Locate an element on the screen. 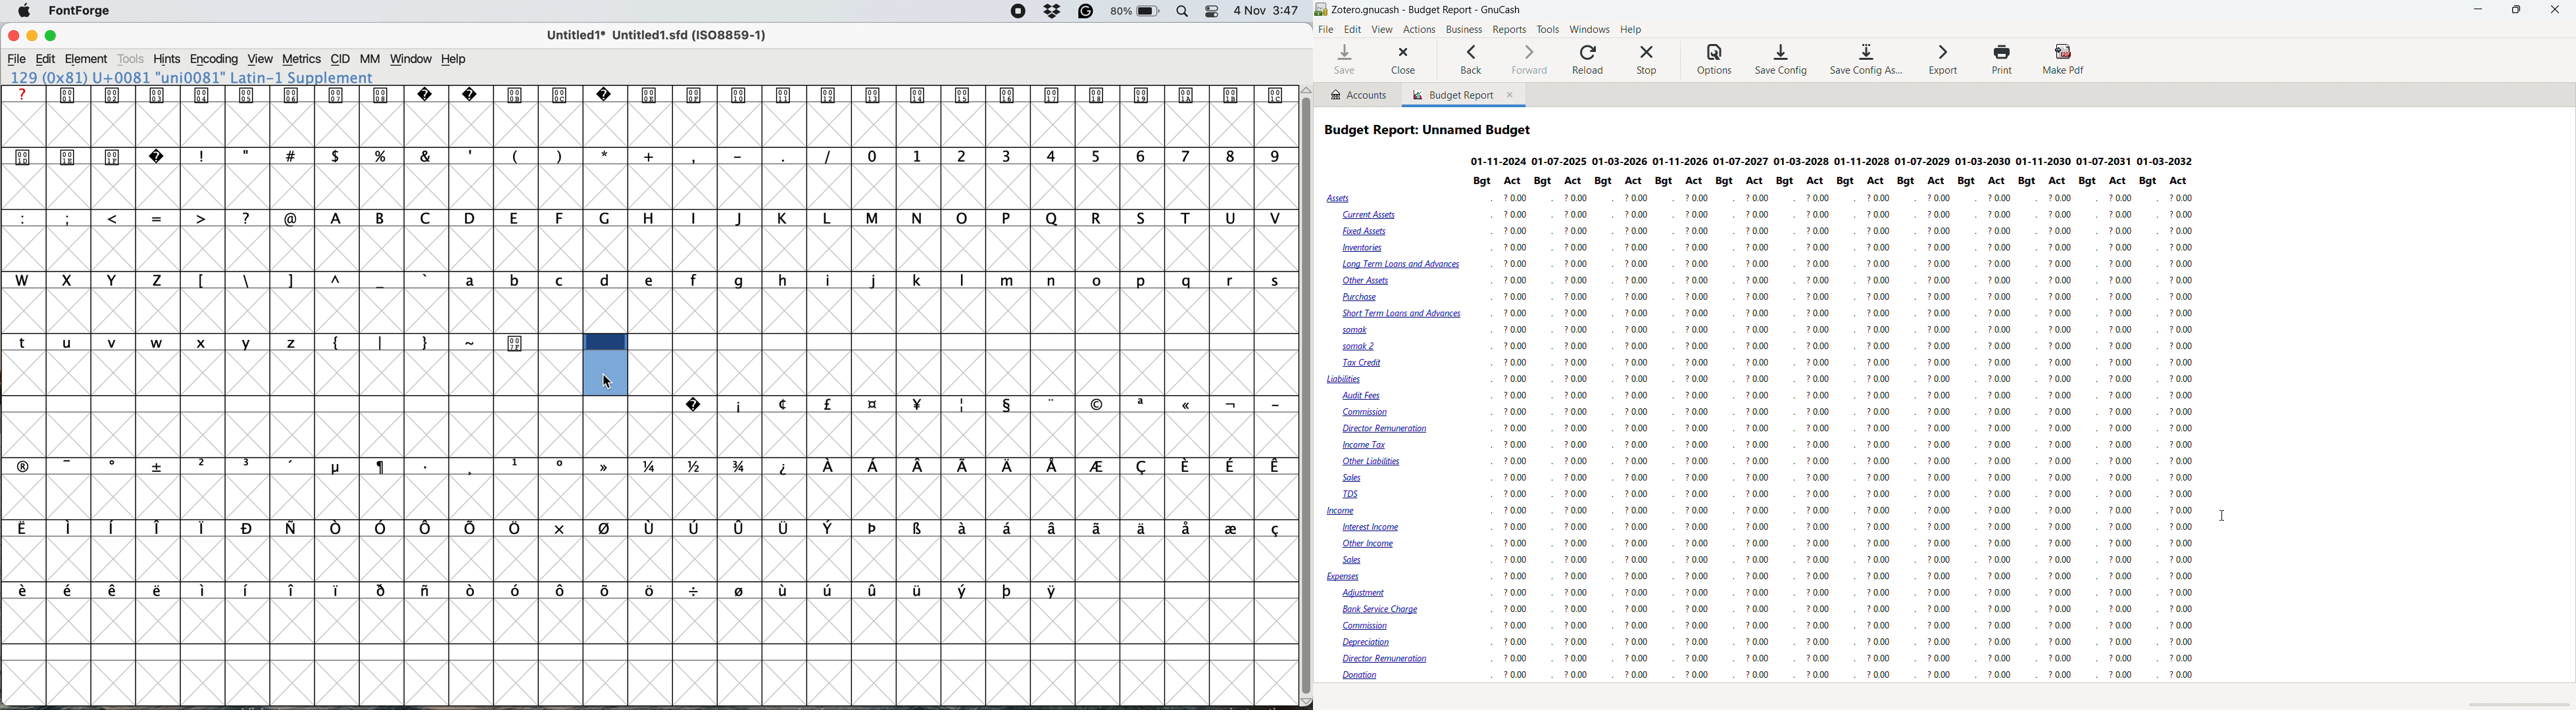  Battery Percentage and Status is located at coordinates (1133, 11).